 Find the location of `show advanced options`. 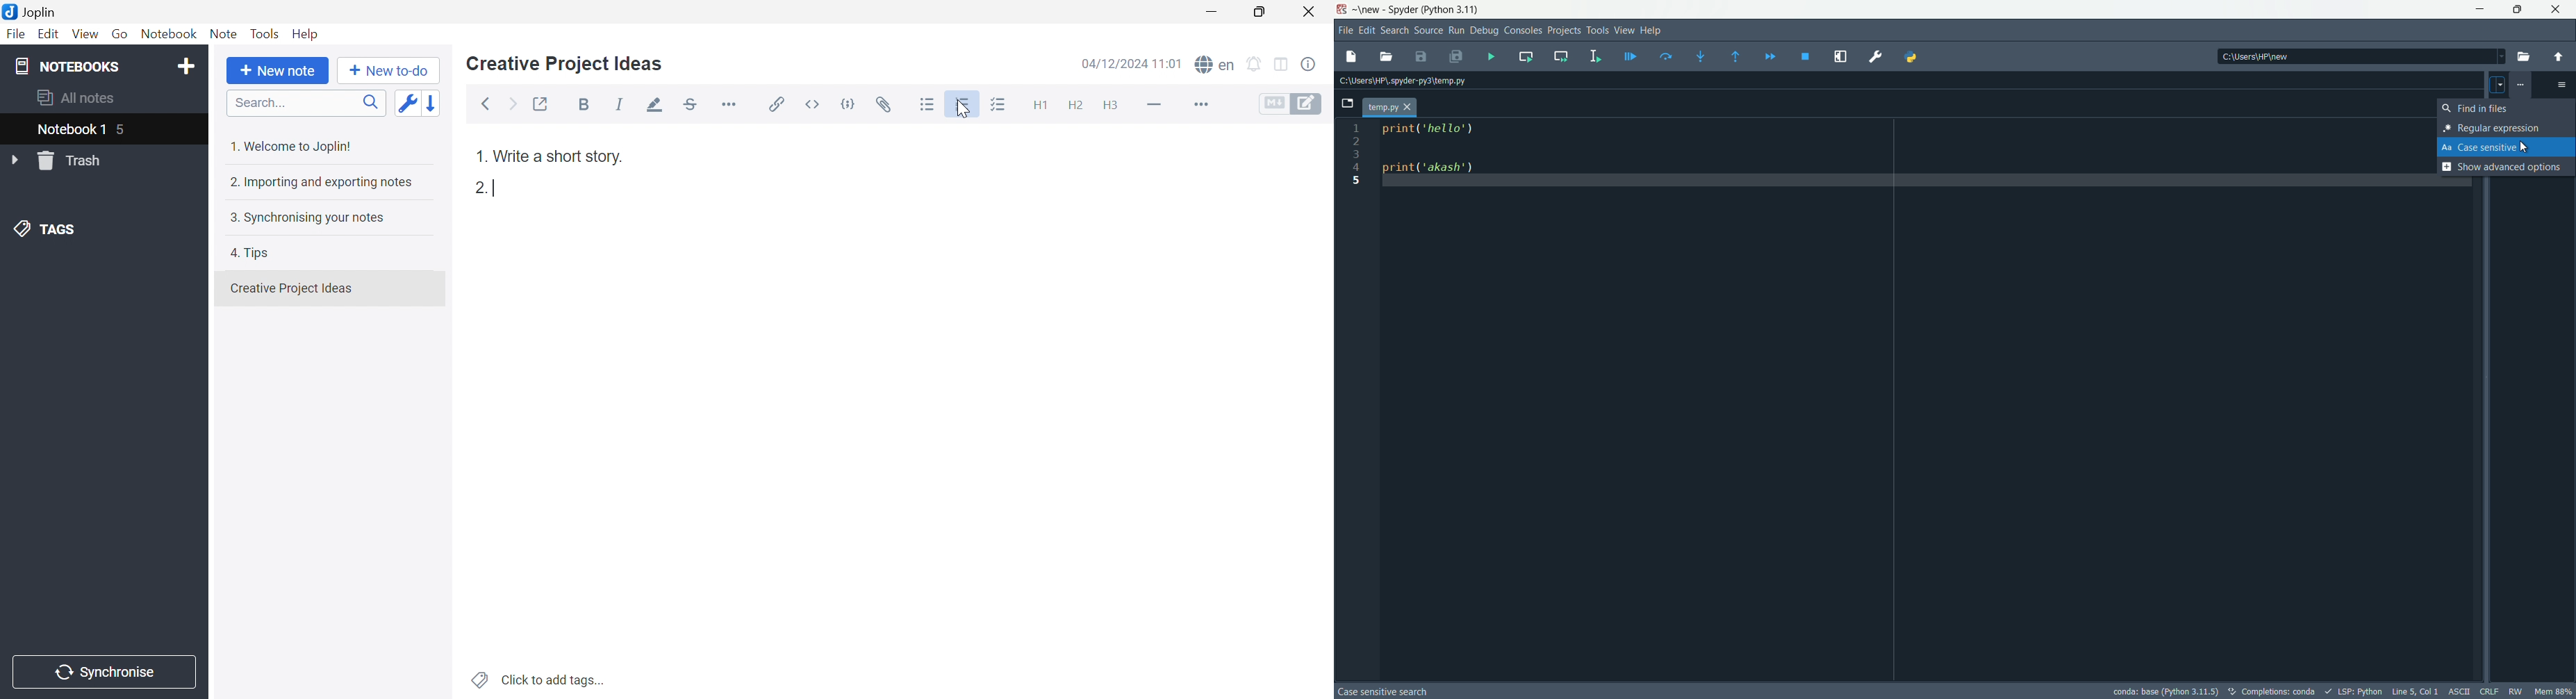

show advanced options is located at coordinates (2501, 168).